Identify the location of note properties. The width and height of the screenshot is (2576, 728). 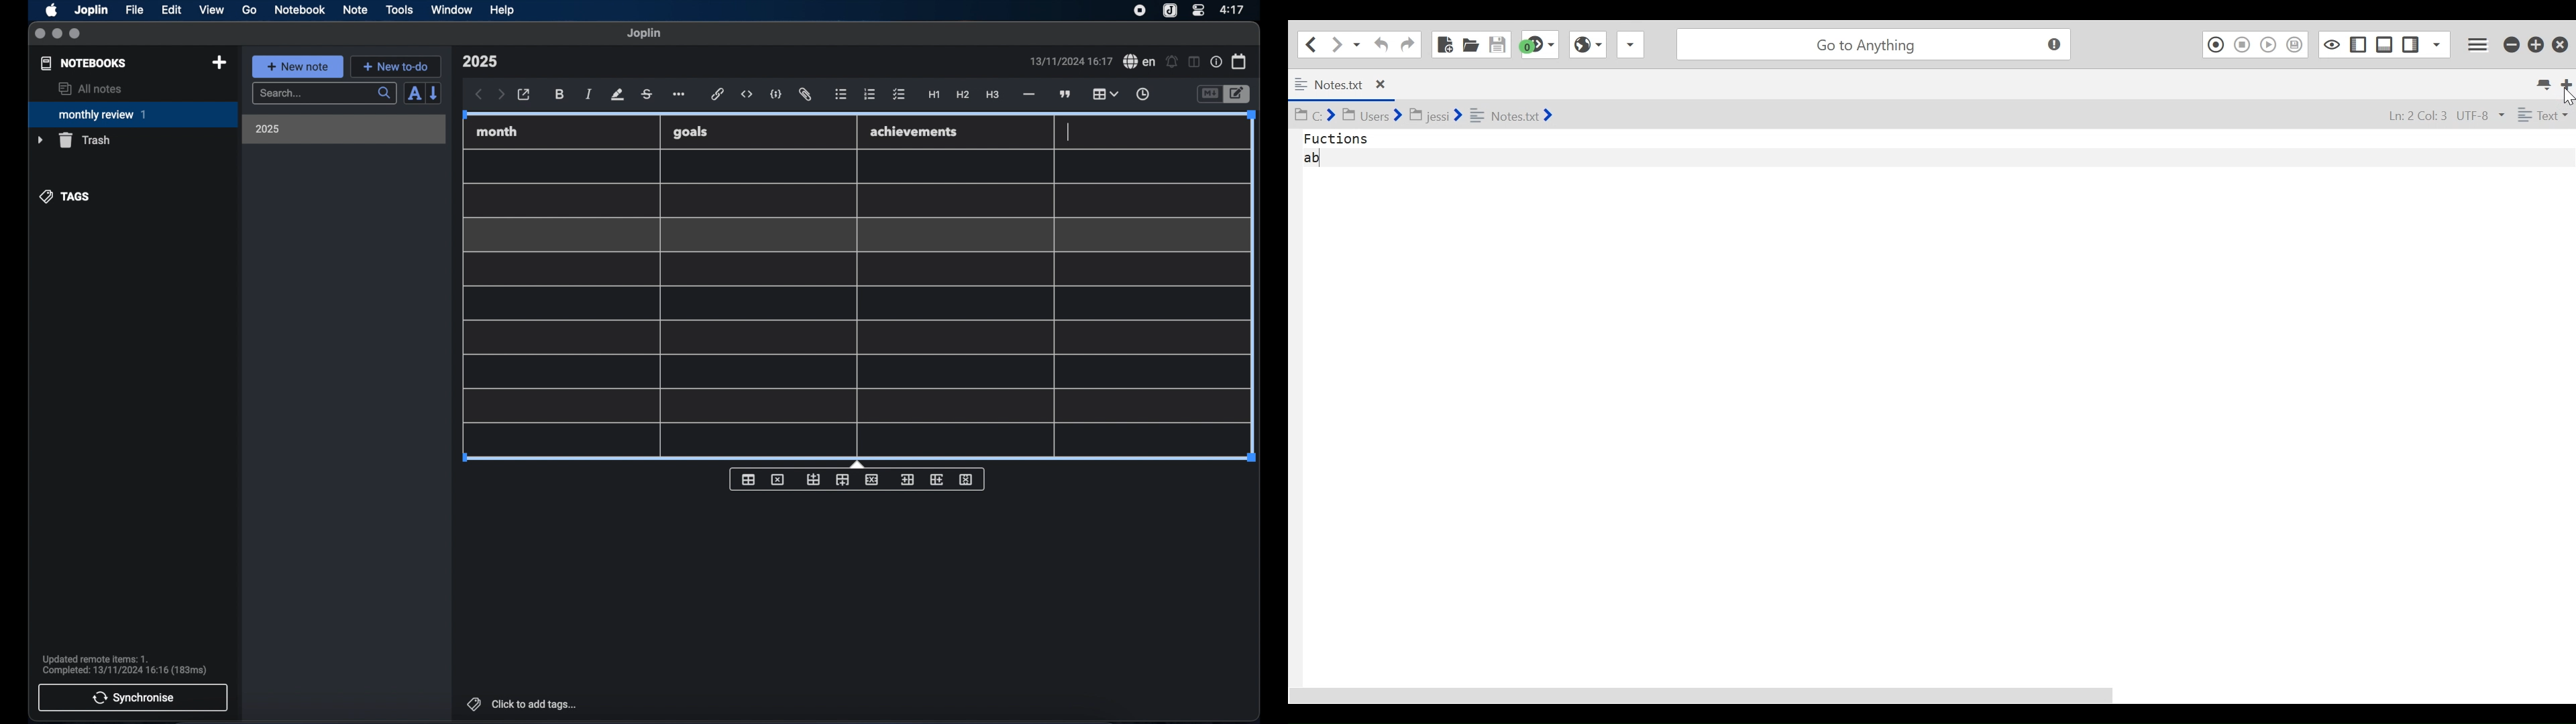
(1216, 62).